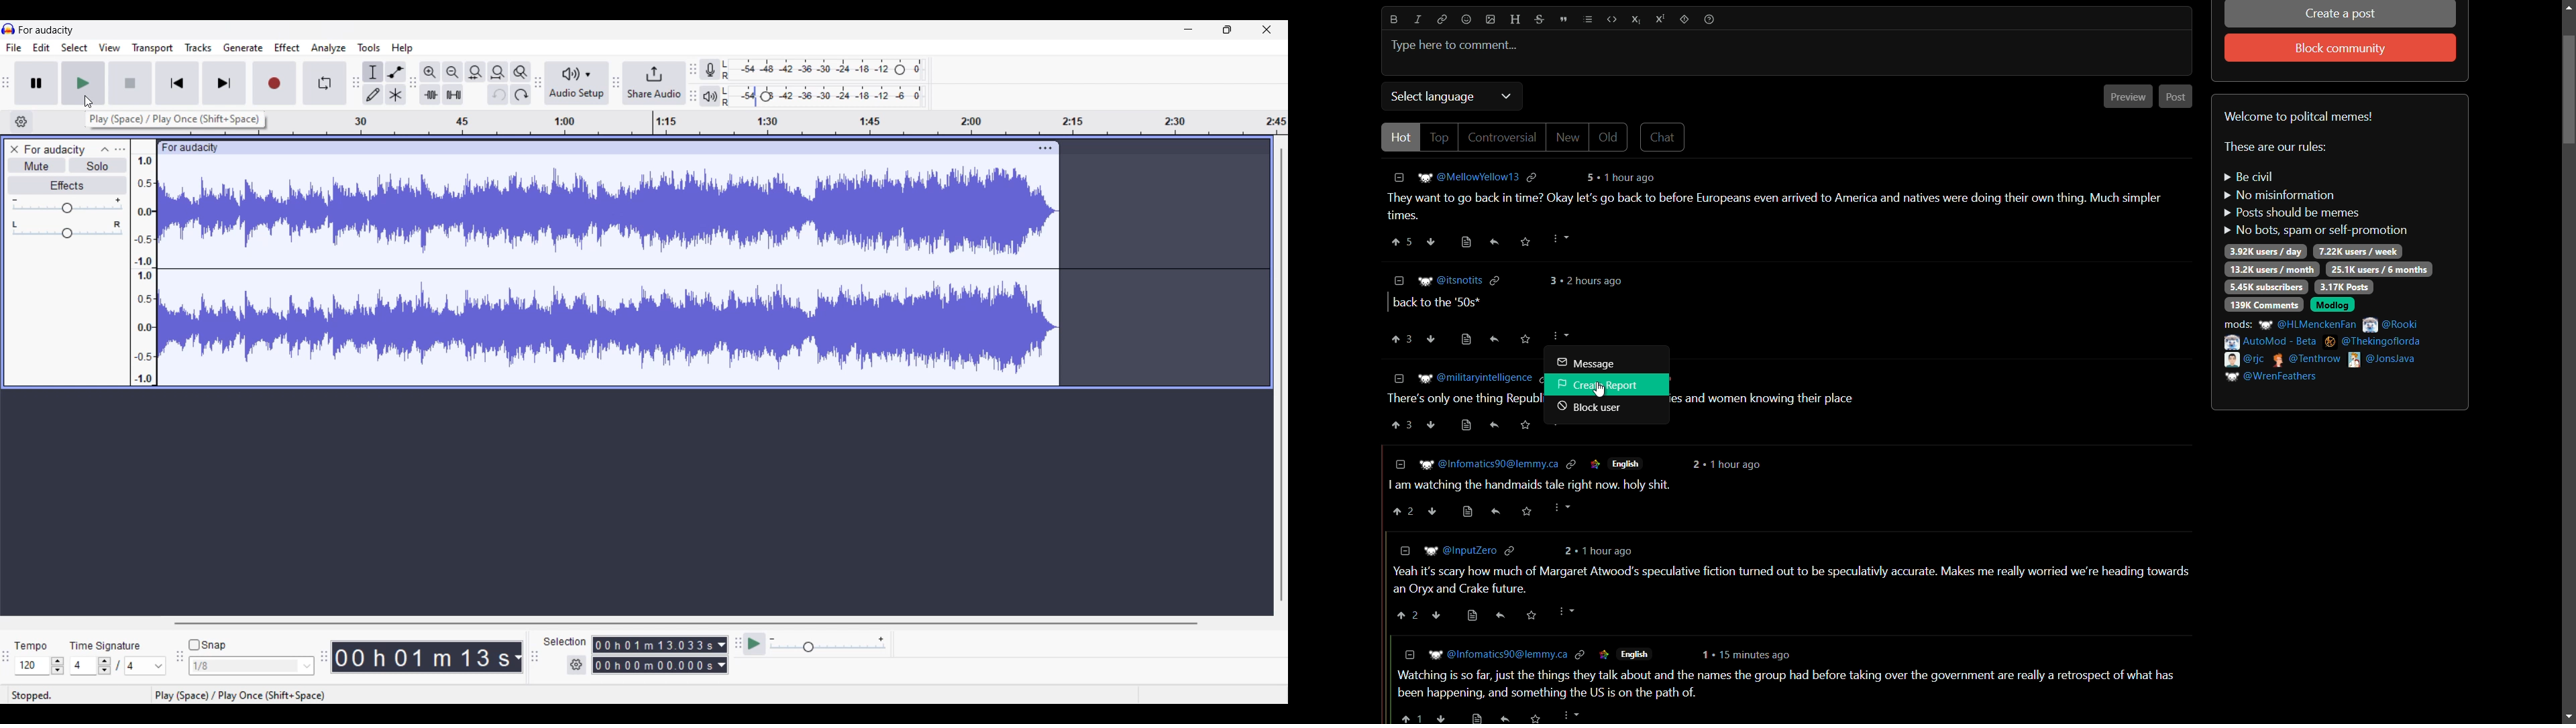  Describe the element at coordinates (521, 95) in the screenshot. I see `Redo` at that location.